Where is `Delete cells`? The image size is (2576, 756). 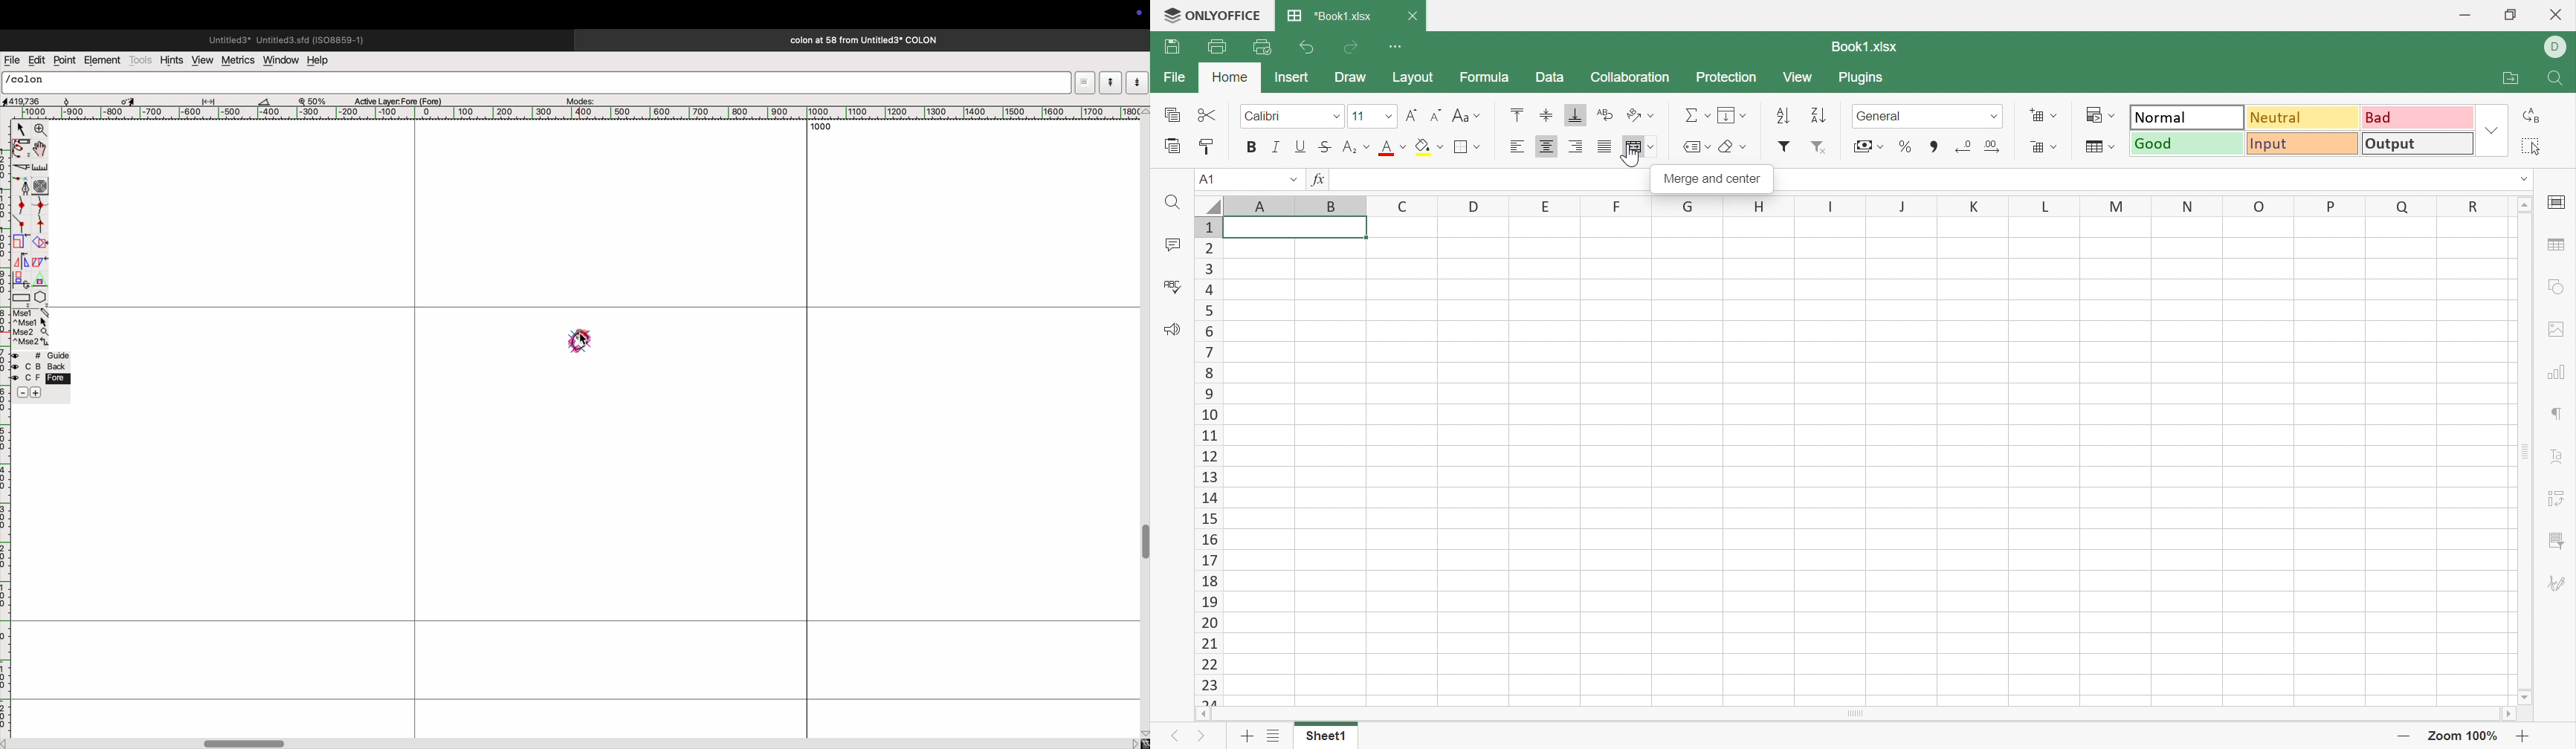
Delete cells is located at coordinates (2045, 146).